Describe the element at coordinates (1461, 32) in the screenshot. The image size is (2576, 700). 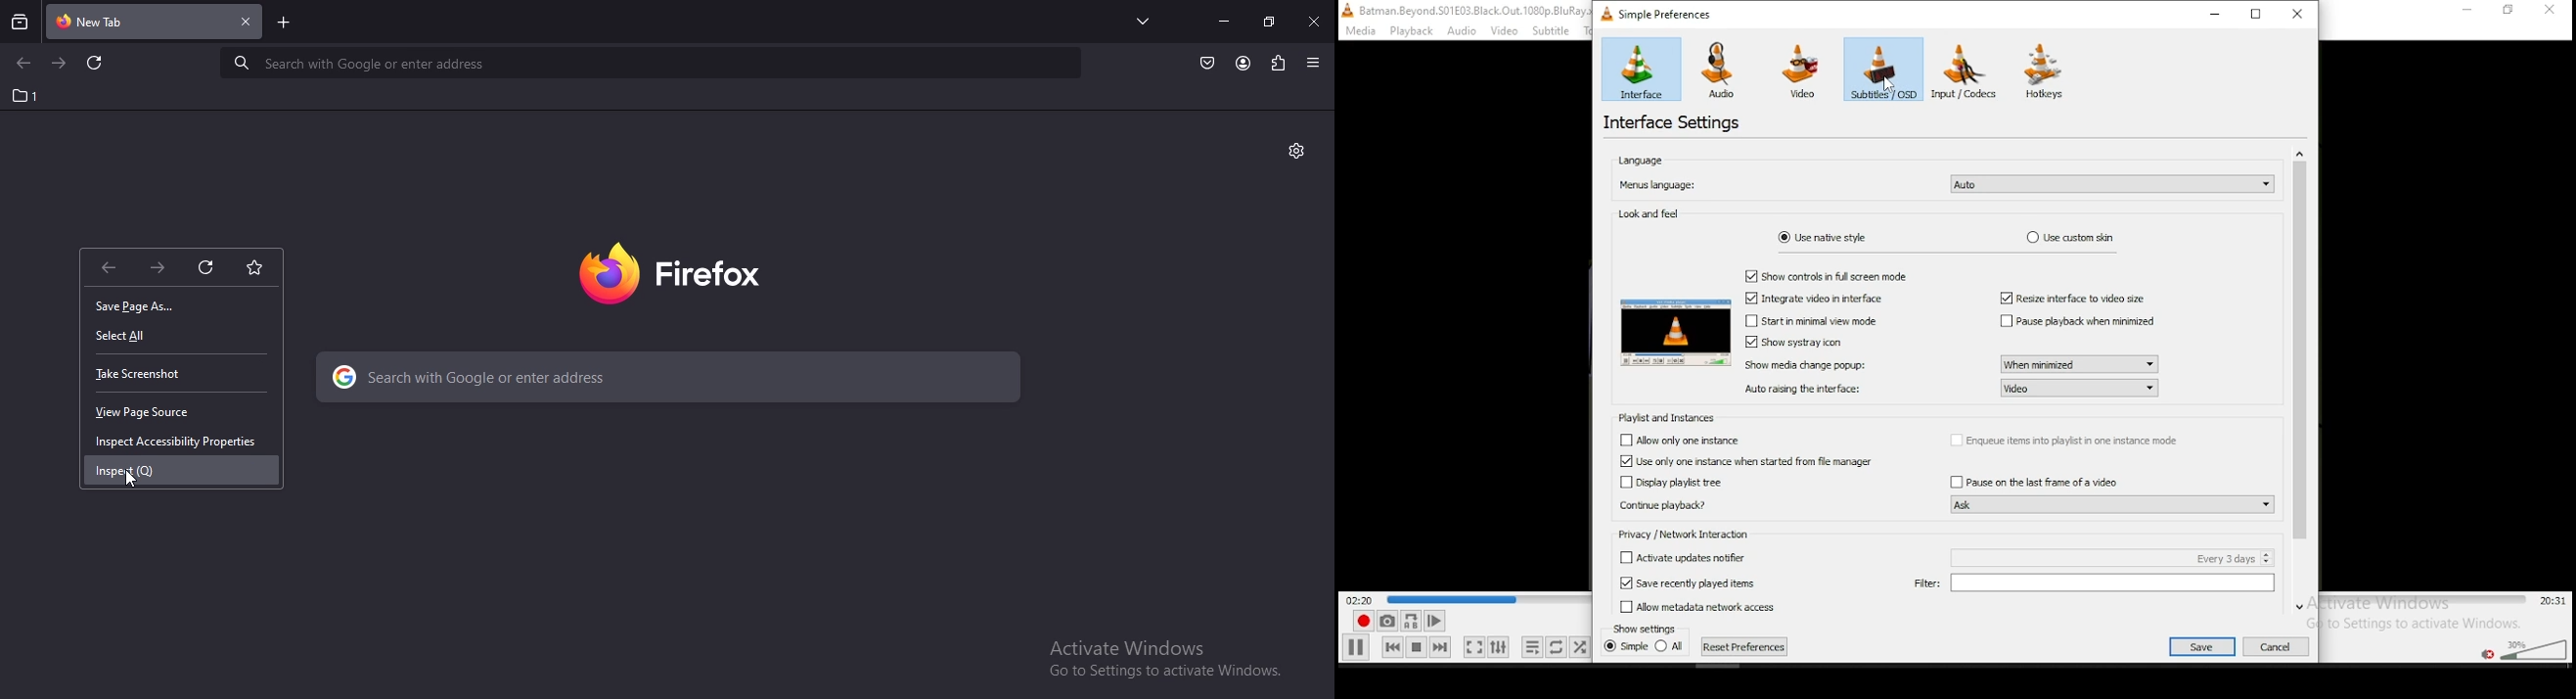
I see `audio` at that location.